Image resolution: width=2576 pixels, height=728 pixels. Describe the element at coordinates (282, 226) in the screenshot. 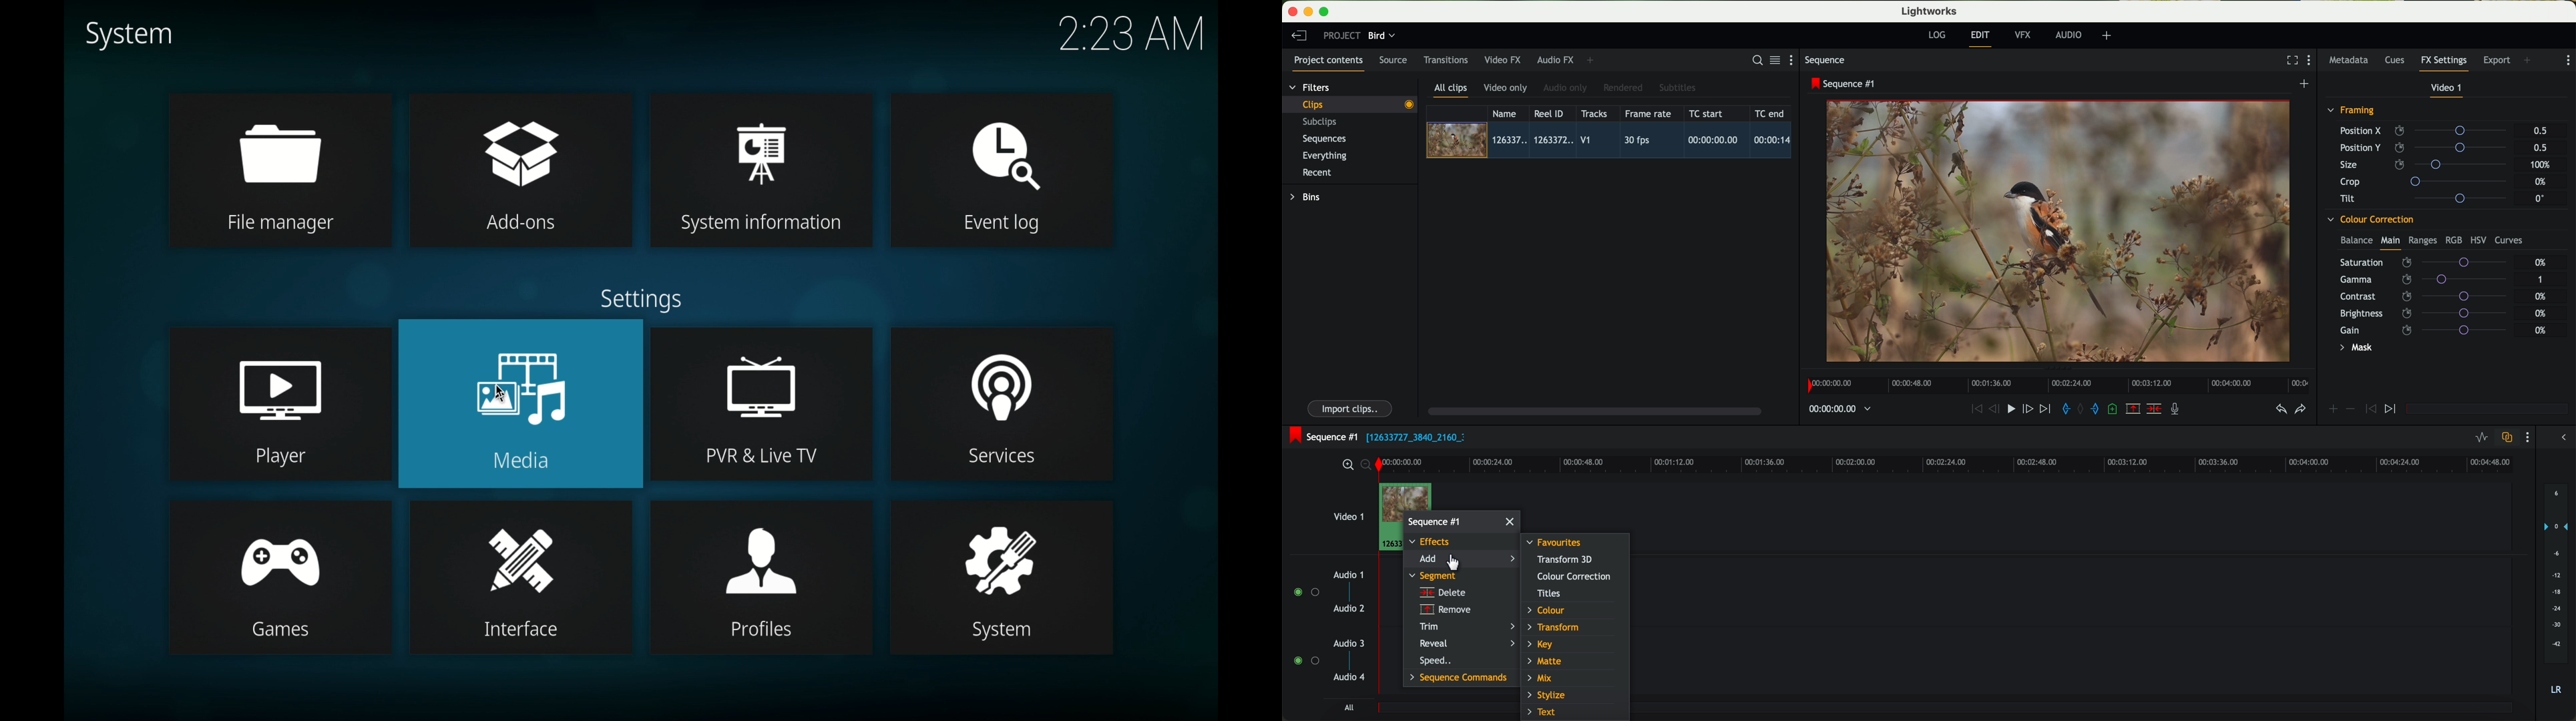

I see `File manager` at that location.